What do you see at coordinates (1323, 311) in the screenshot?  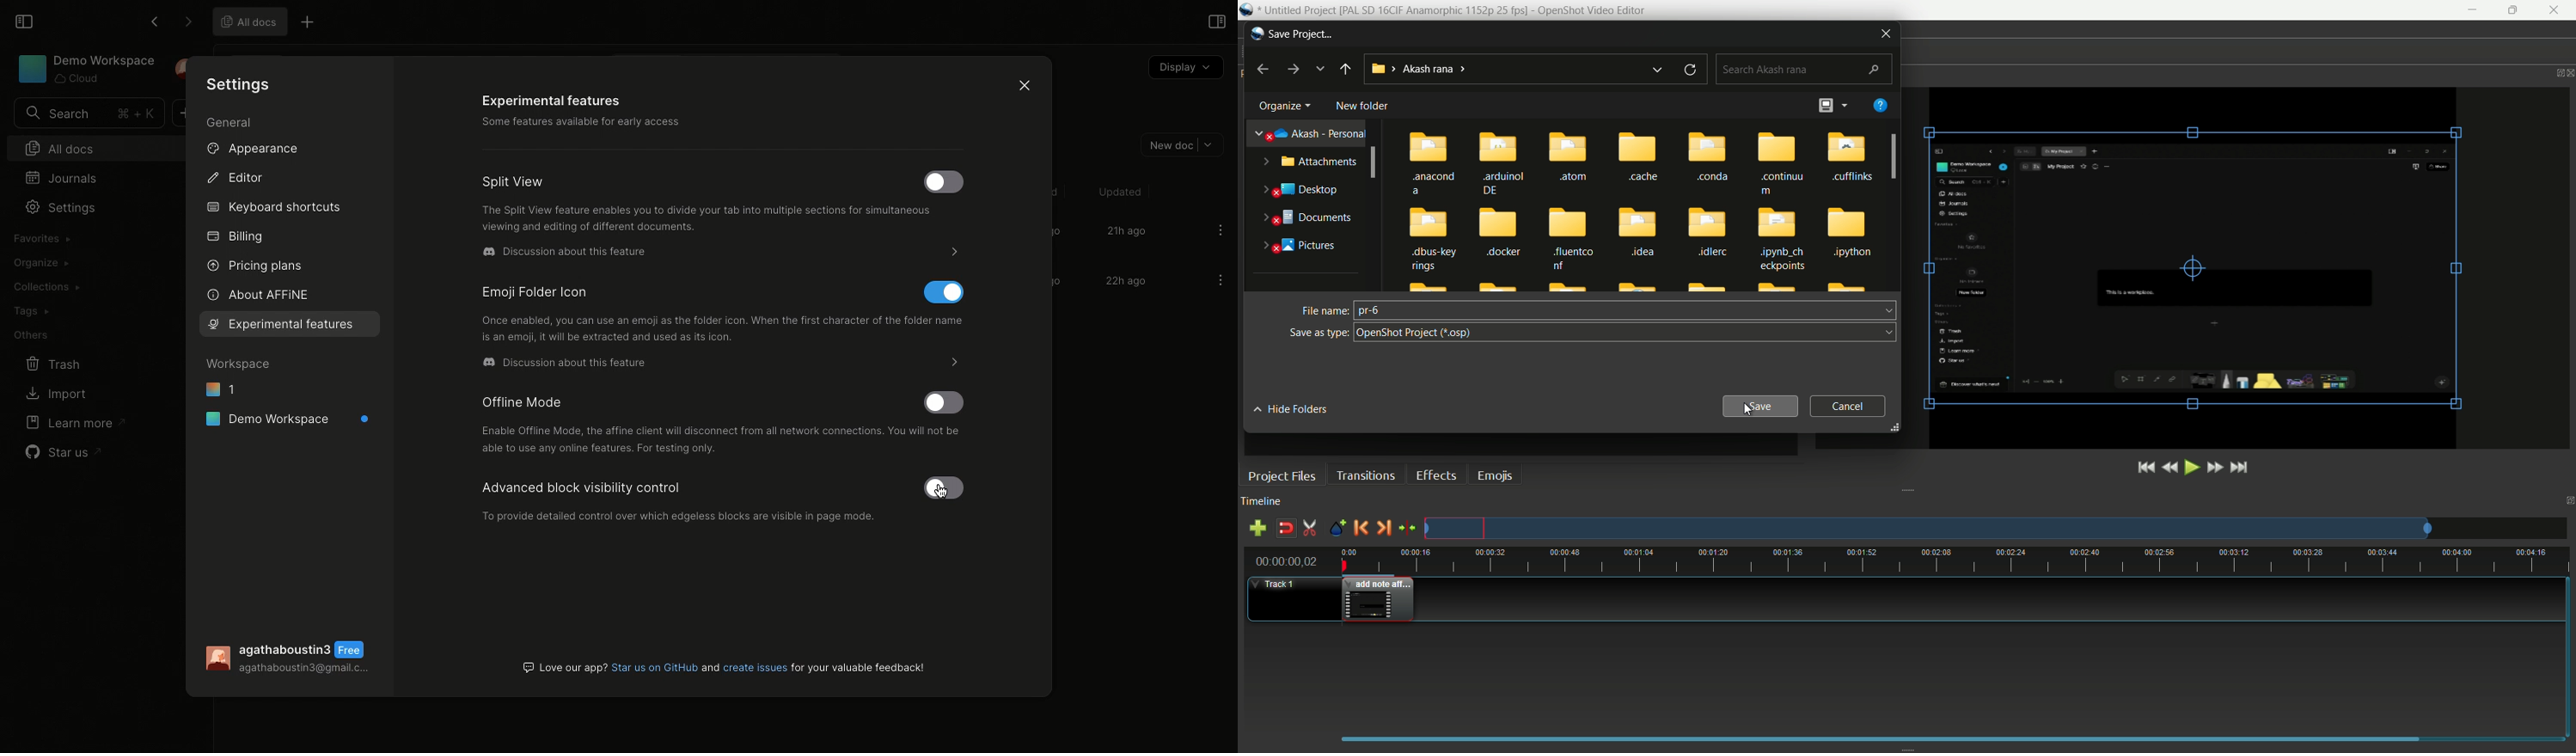 I see `file name` at bounding box center [1323, 311].